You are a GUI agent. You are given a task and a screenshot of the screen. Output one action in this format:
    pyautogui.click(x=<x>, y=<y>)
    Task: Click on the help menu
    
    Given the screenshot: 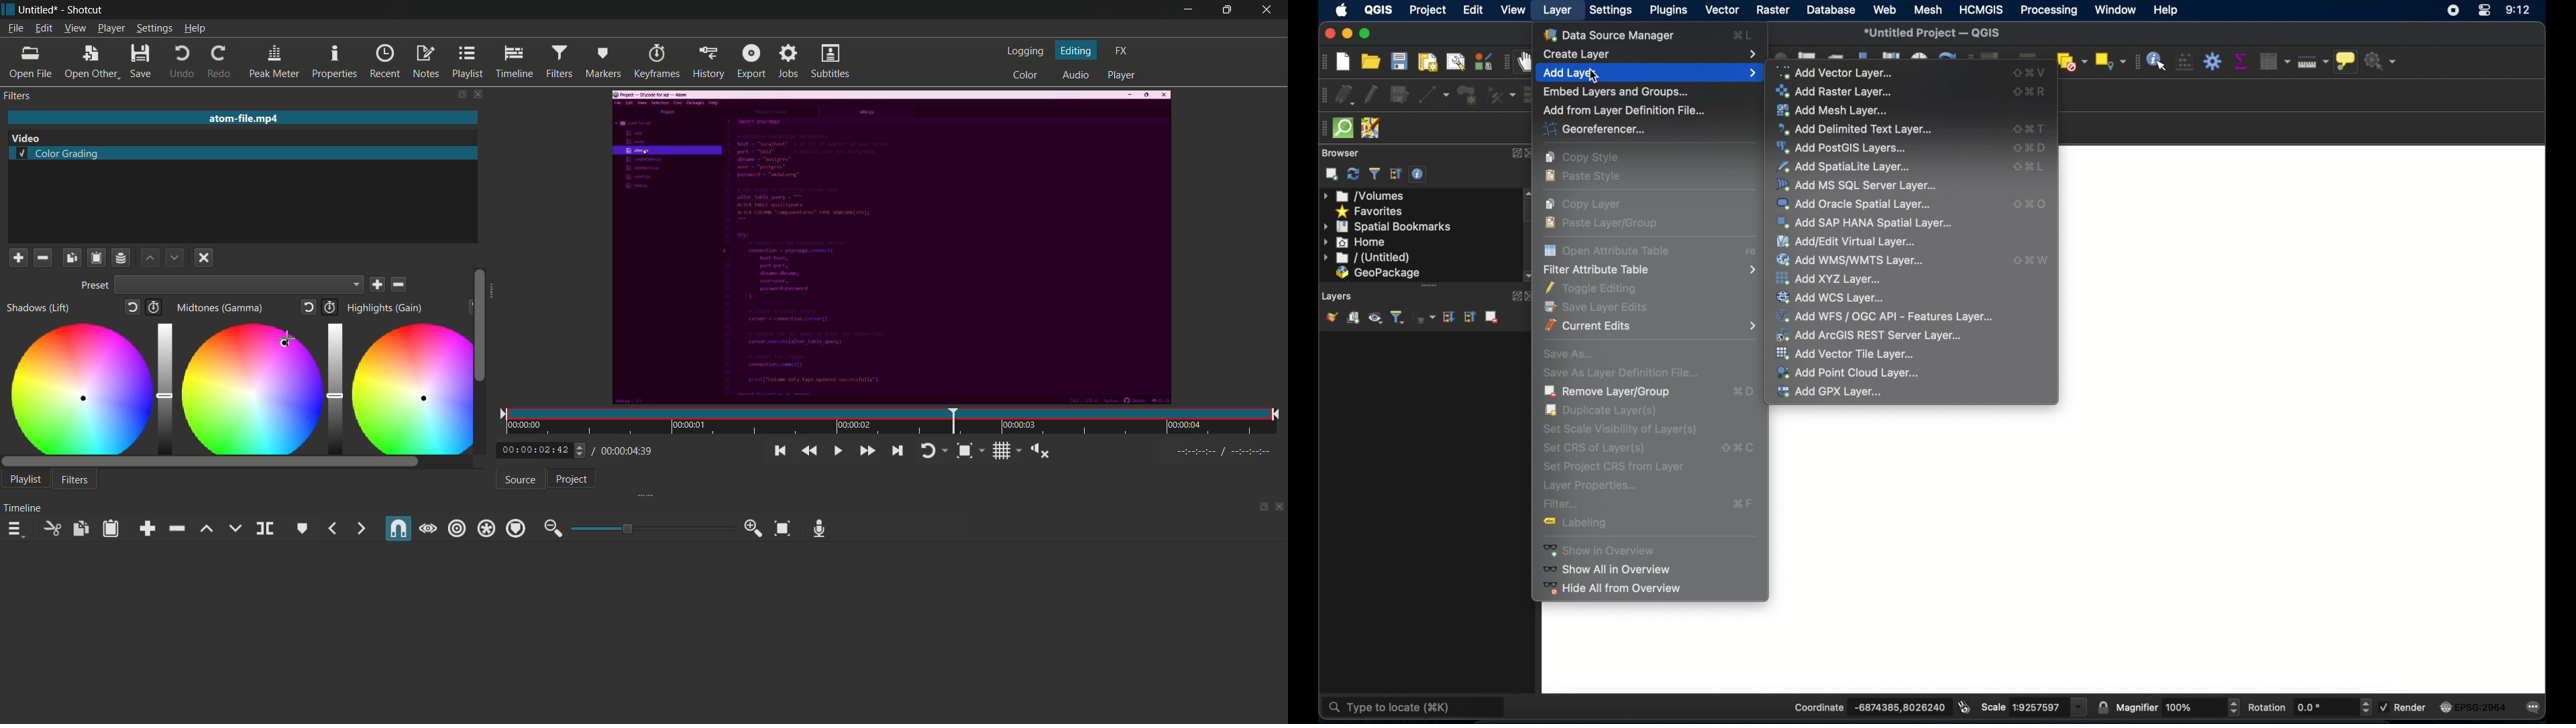 What is the action you would take?
    pyautogui.click(x=195, y=29)
    